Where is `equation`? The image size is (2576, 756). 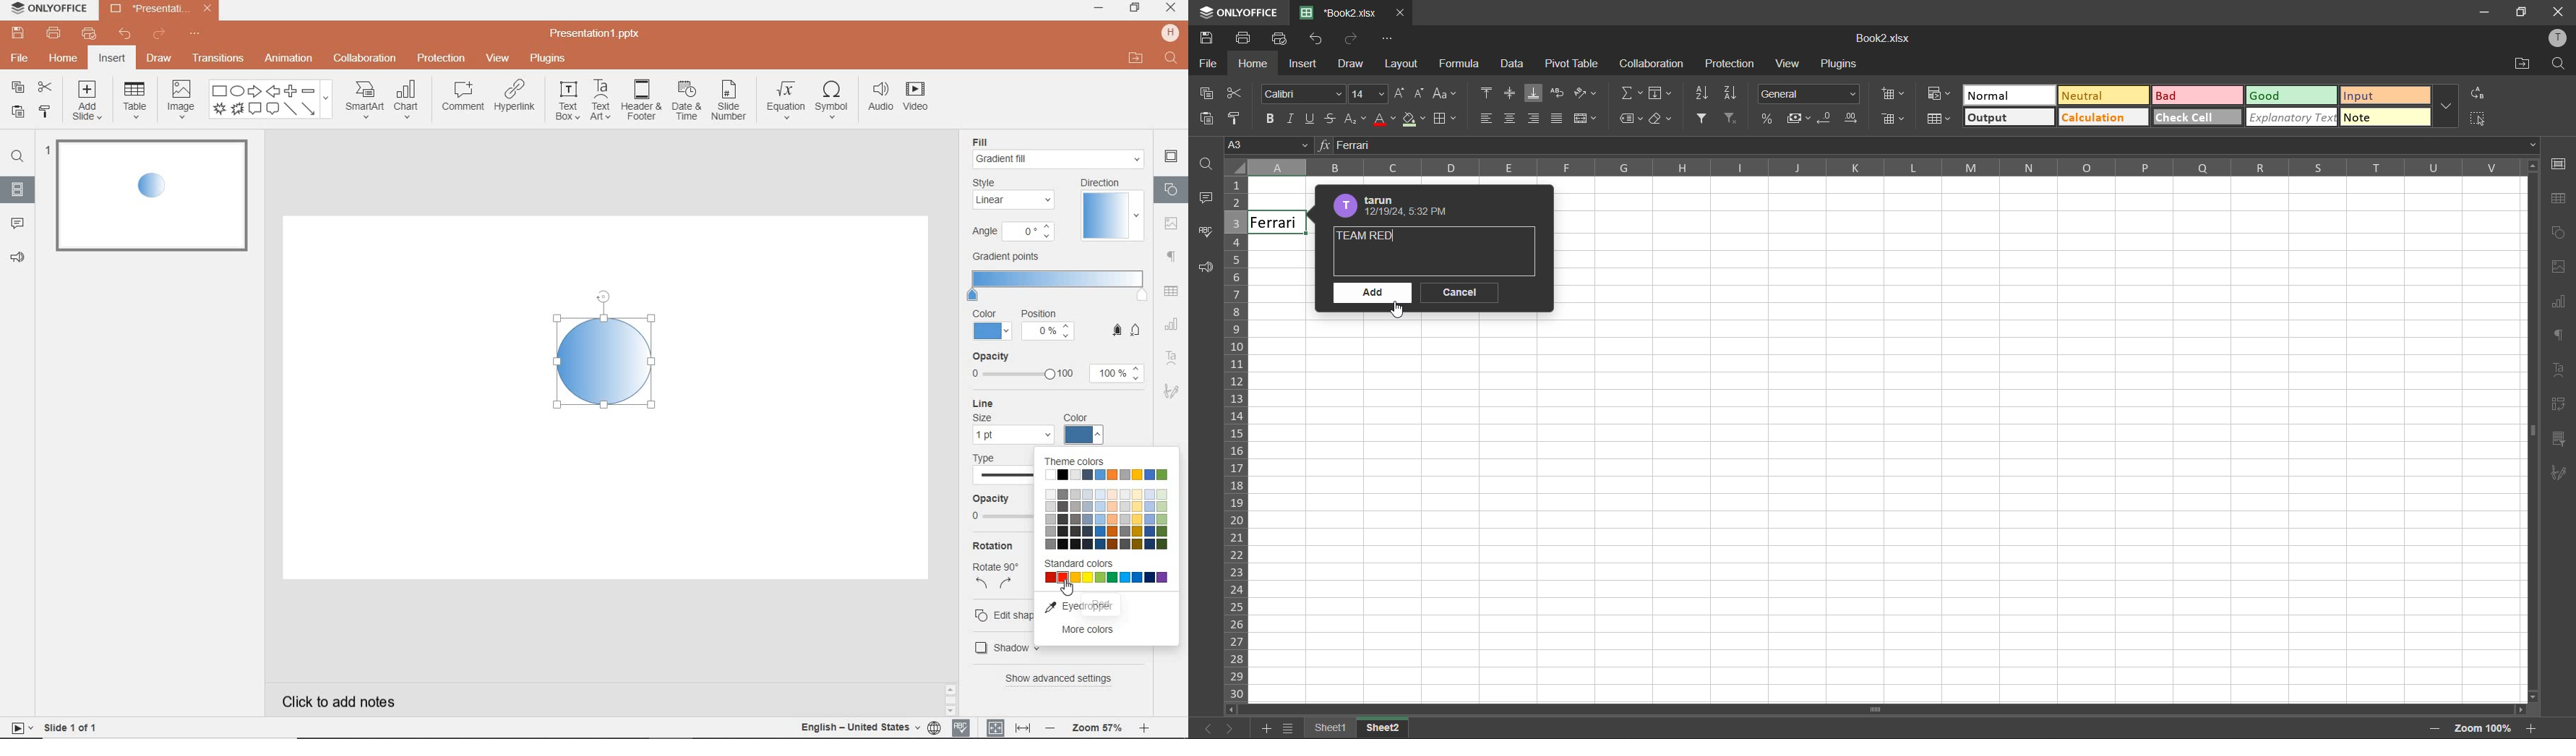 equation is located at coordinates (785, 100).